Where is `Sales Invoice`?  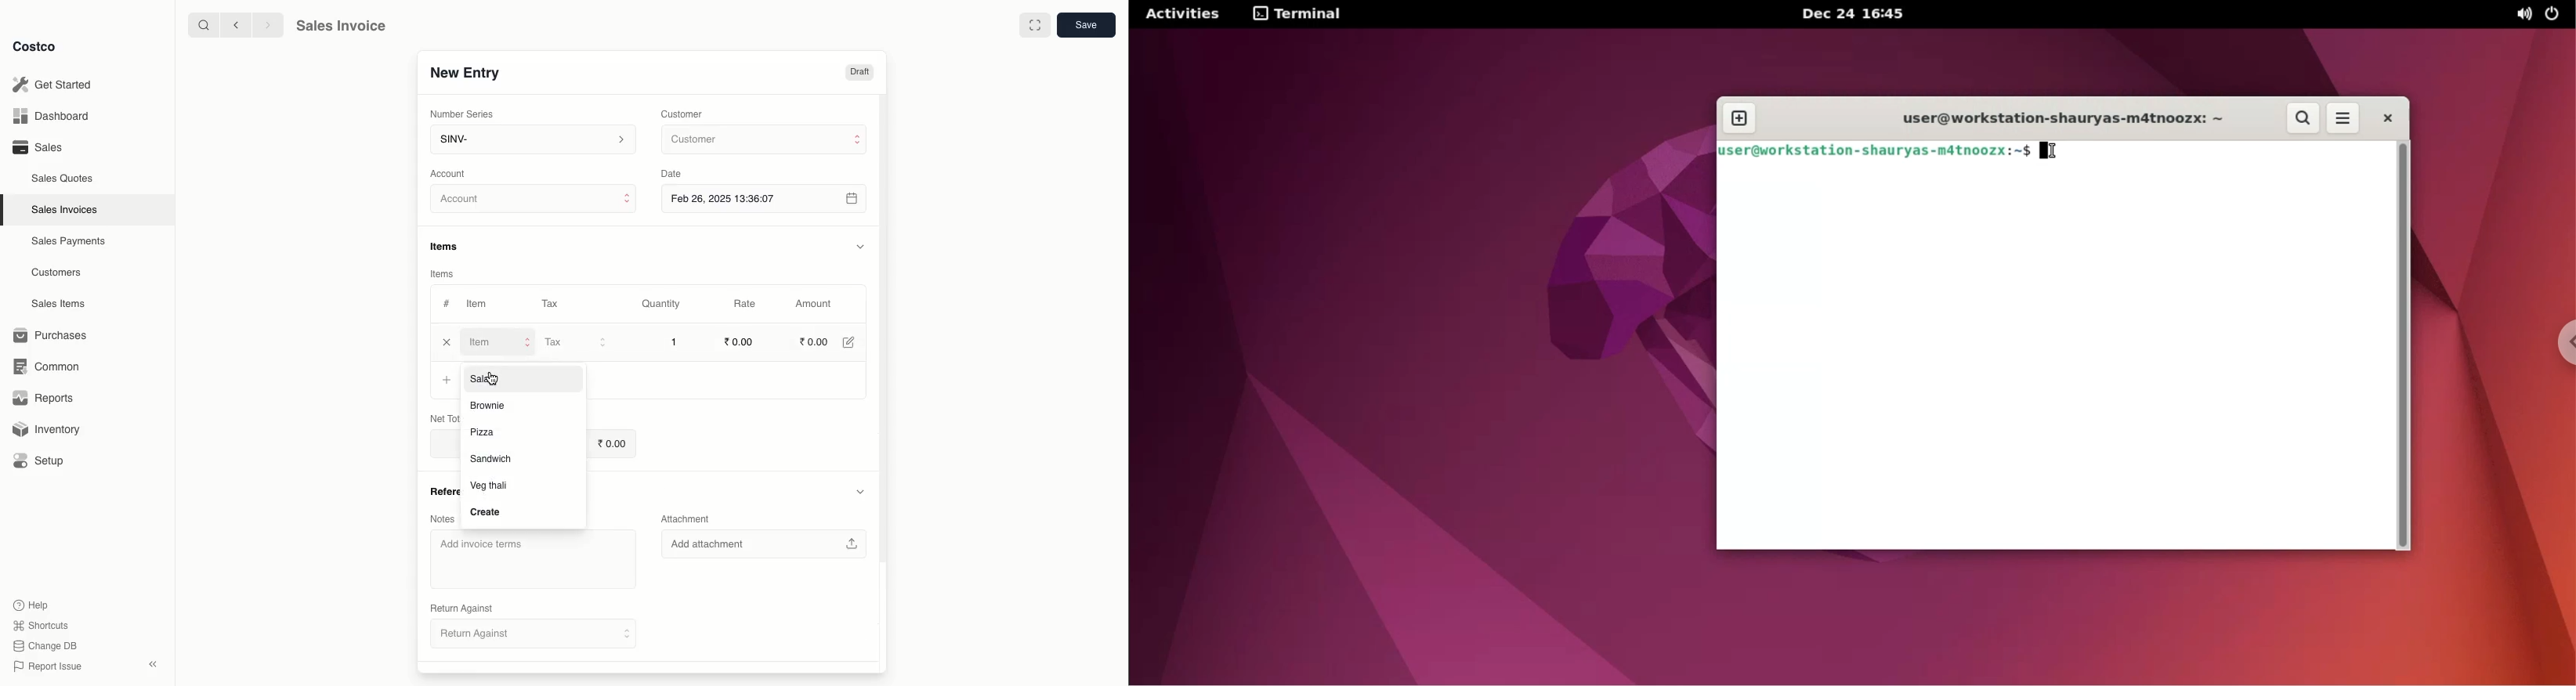 Sales Invoice is located at coordinates (341, 27).